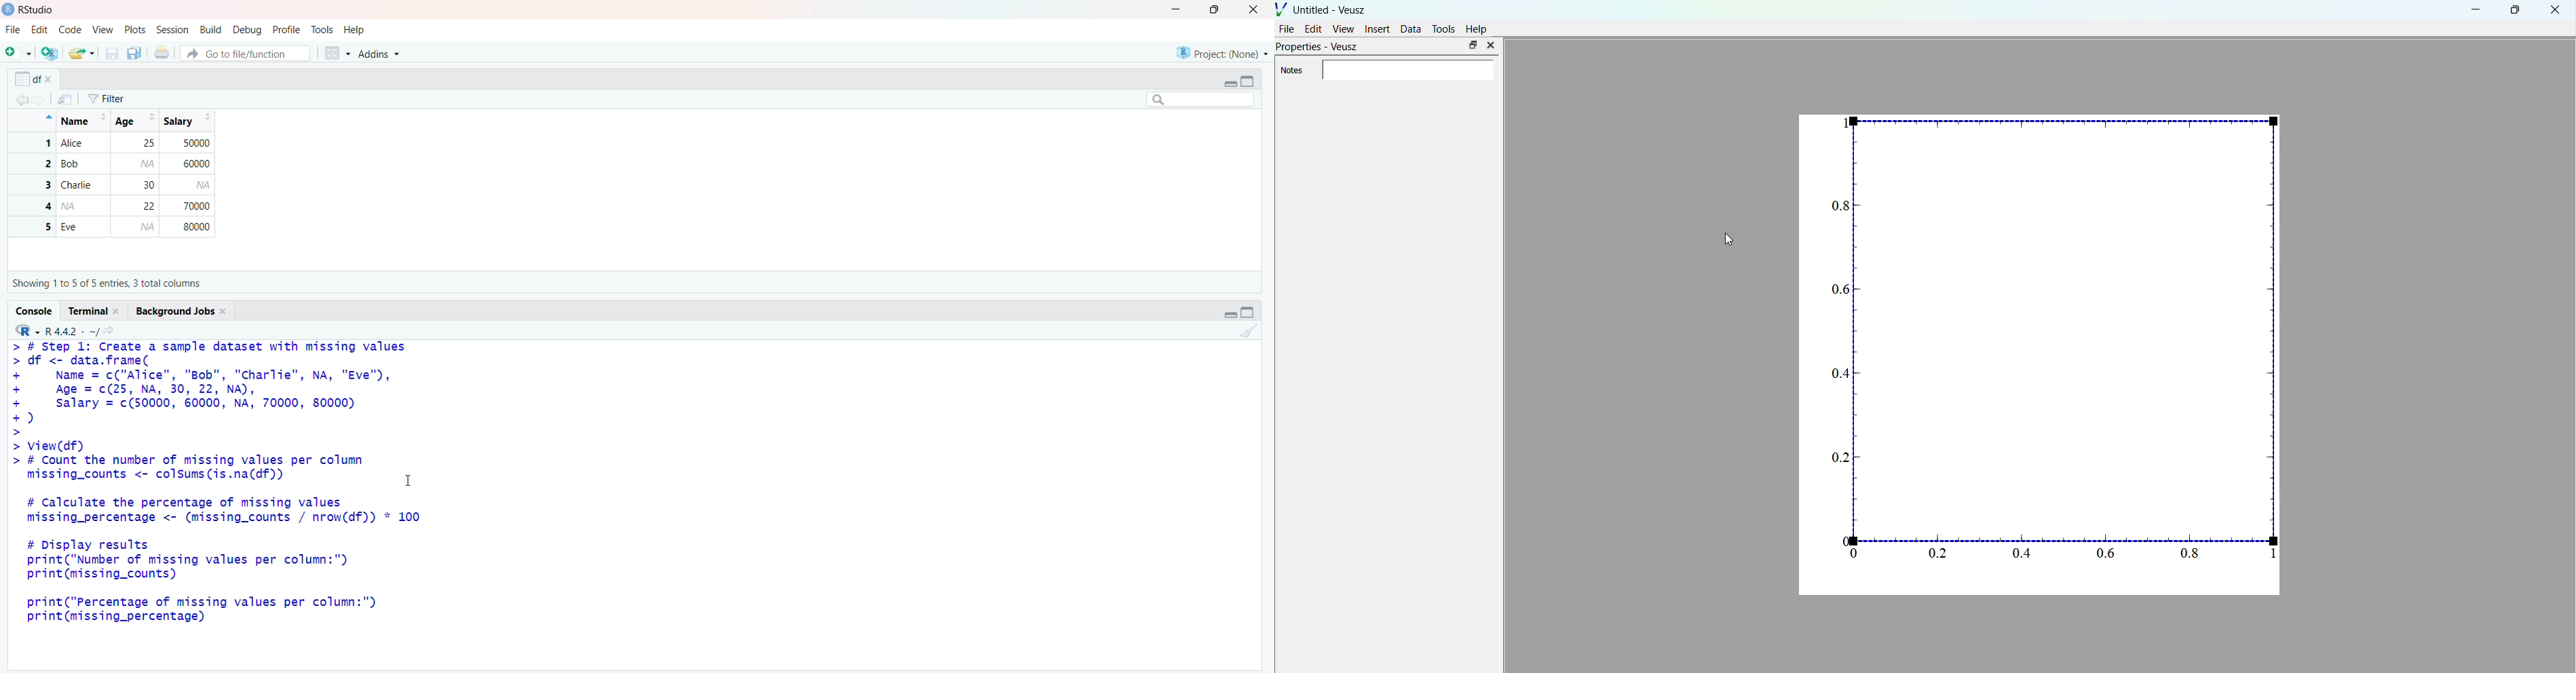 The image size is (2576, 700). Describe the element at coordinates (68, 30) in the screenshot. I see `Code` at that location.